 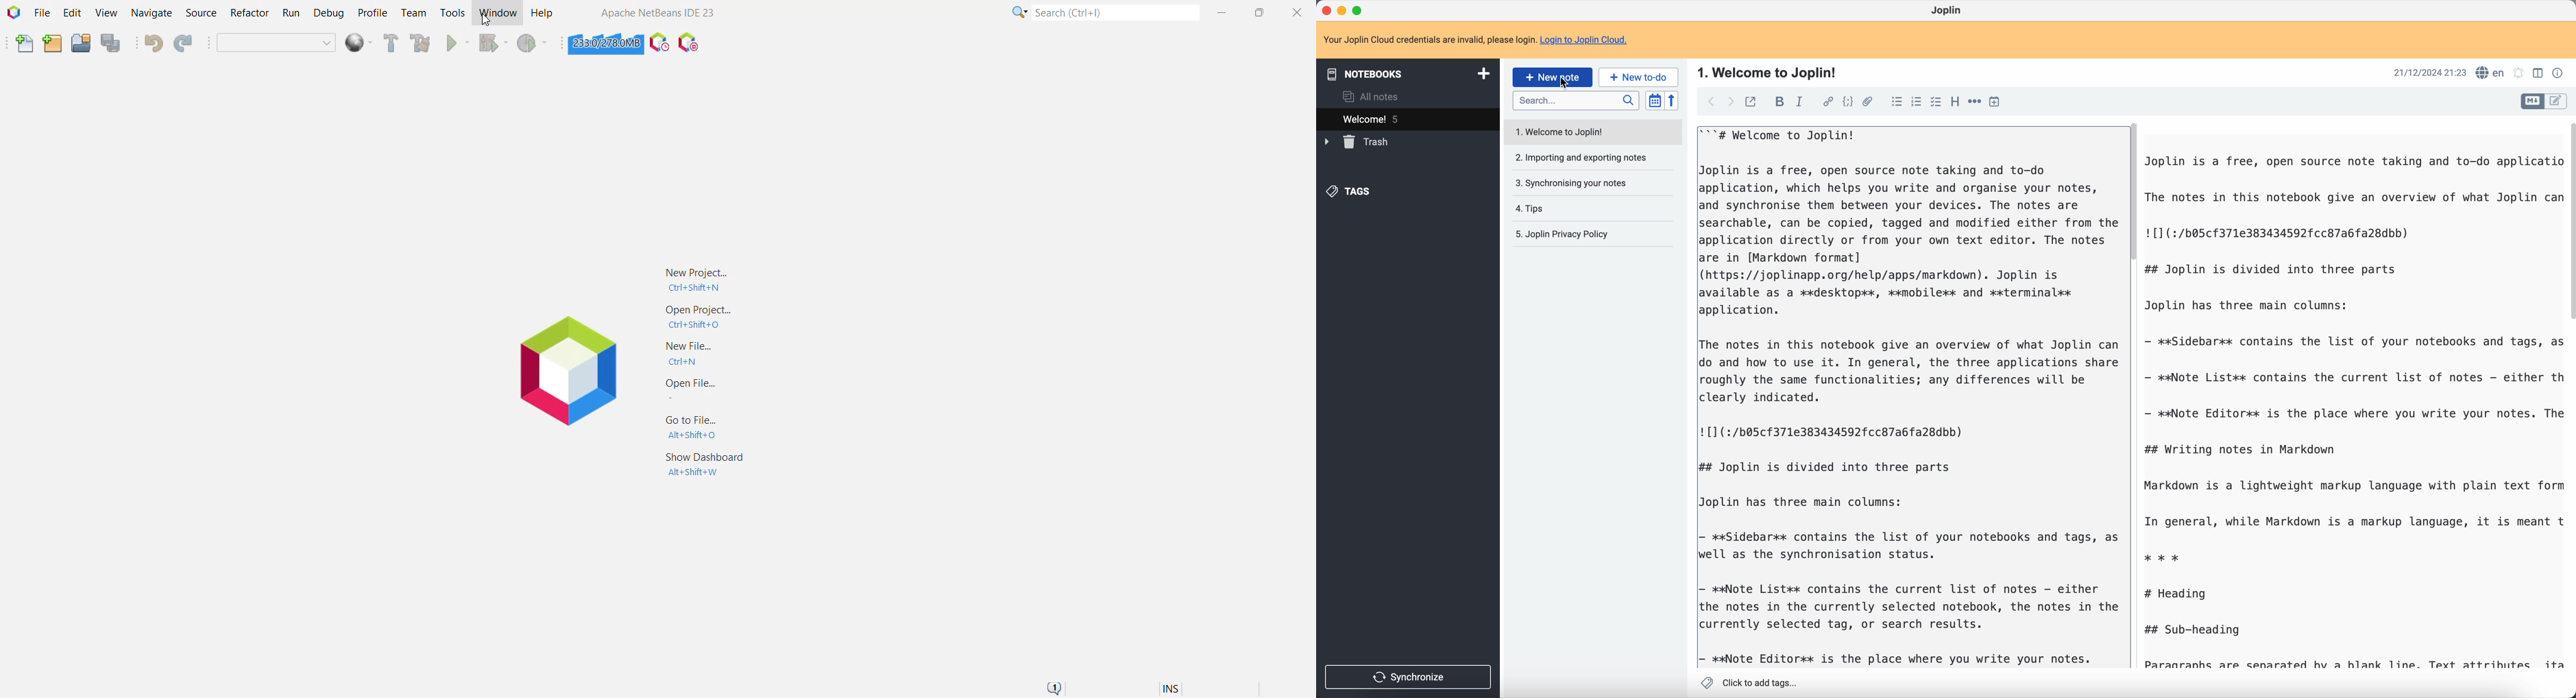 I want to click on insert time, so click(x=1996, y=102).